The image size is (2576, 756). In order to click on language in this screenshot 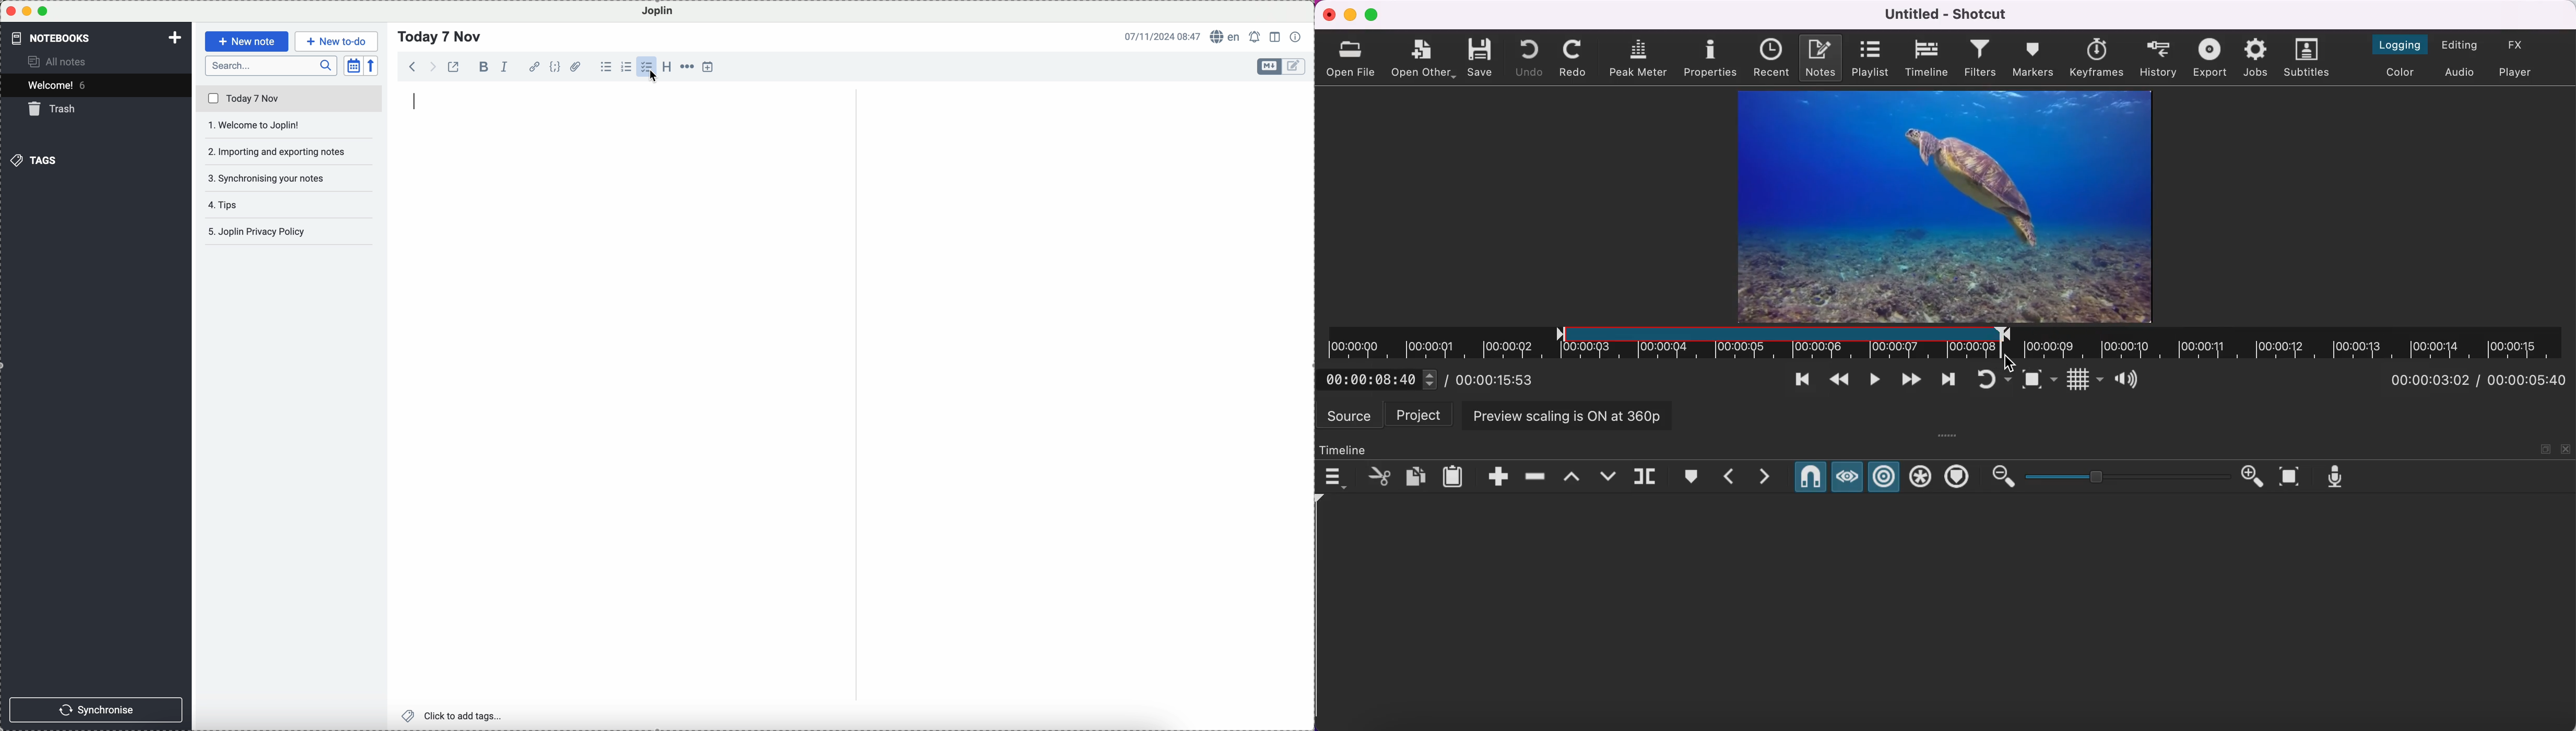, I will do `click(1226, 36)`.